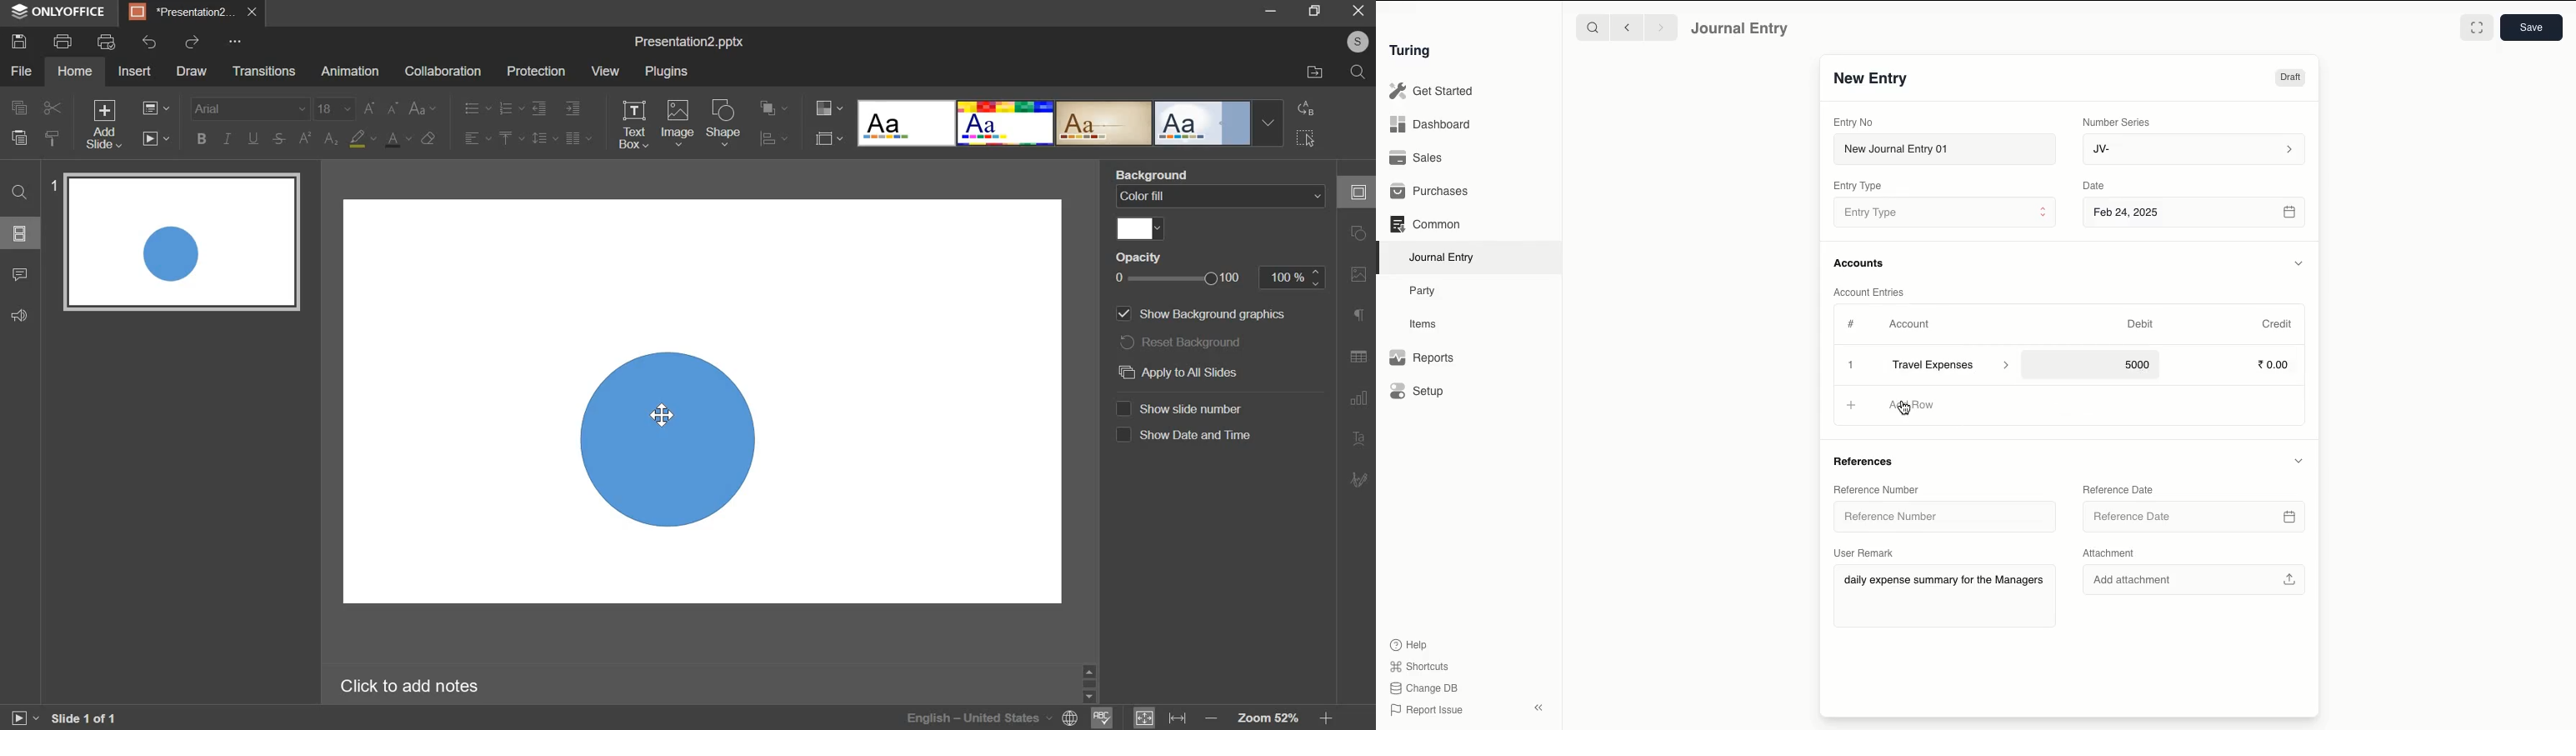 Image resolution: width=2576 pixels, height=756 pixels. I want to click on Reports, so click(1422, 358).